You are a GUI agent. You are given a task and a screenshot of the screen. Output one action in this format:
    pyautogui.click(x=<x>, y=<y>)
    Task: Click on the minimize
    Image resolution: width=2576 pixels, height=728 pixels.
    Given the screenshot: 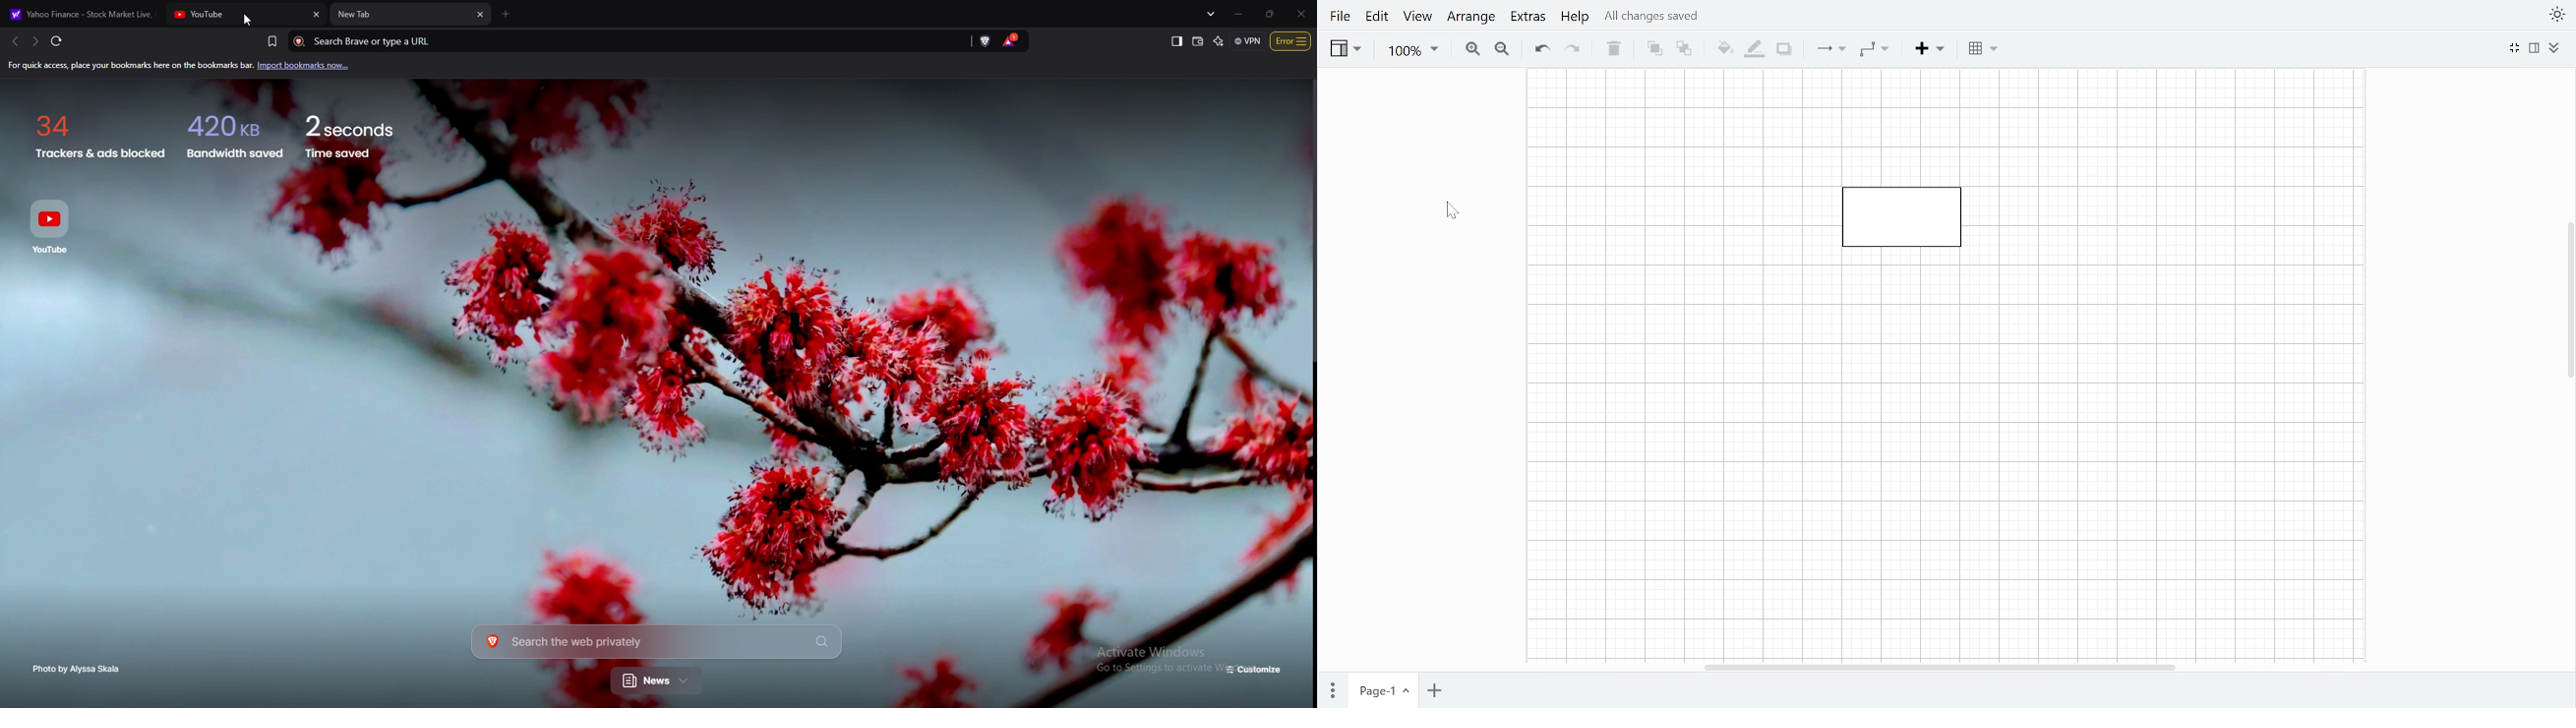 What is the action you would take?
    pyautogui.click(x=1241, y=14)
    